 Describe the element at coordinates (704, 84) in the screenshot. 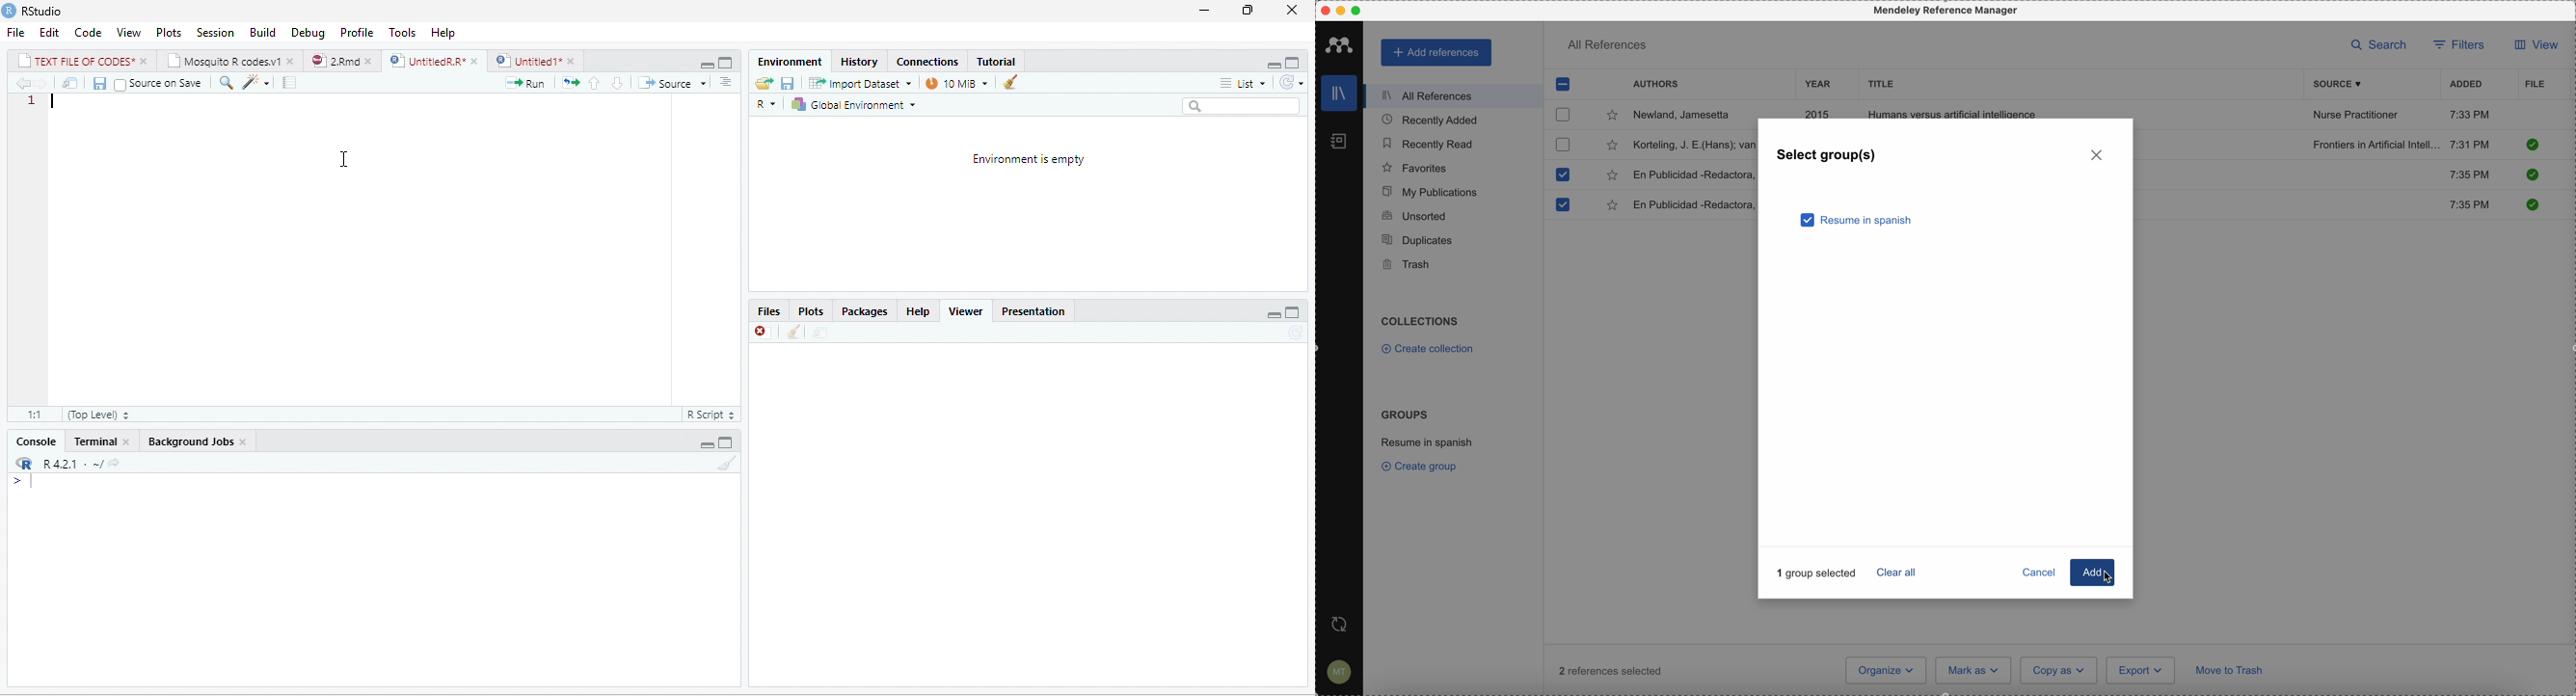

I see `drop down` at that location.